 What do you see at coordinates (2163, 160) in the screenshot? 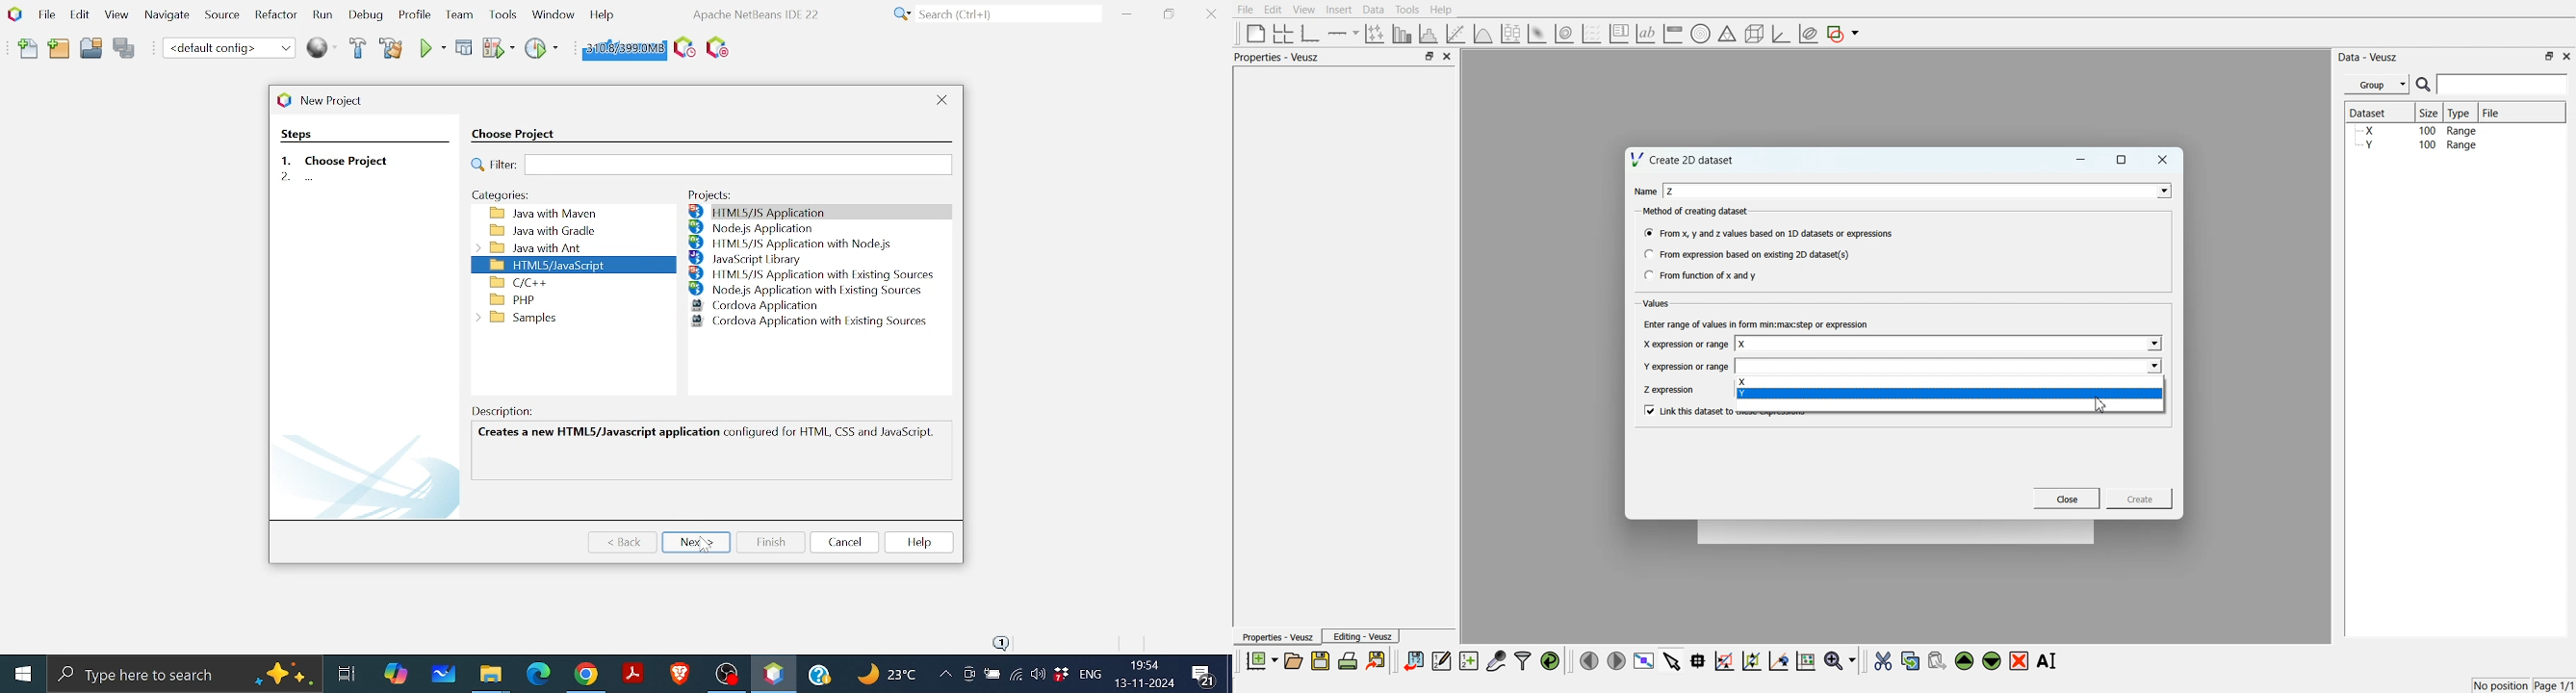
I see `Close` at bounding box center [2163, 160].